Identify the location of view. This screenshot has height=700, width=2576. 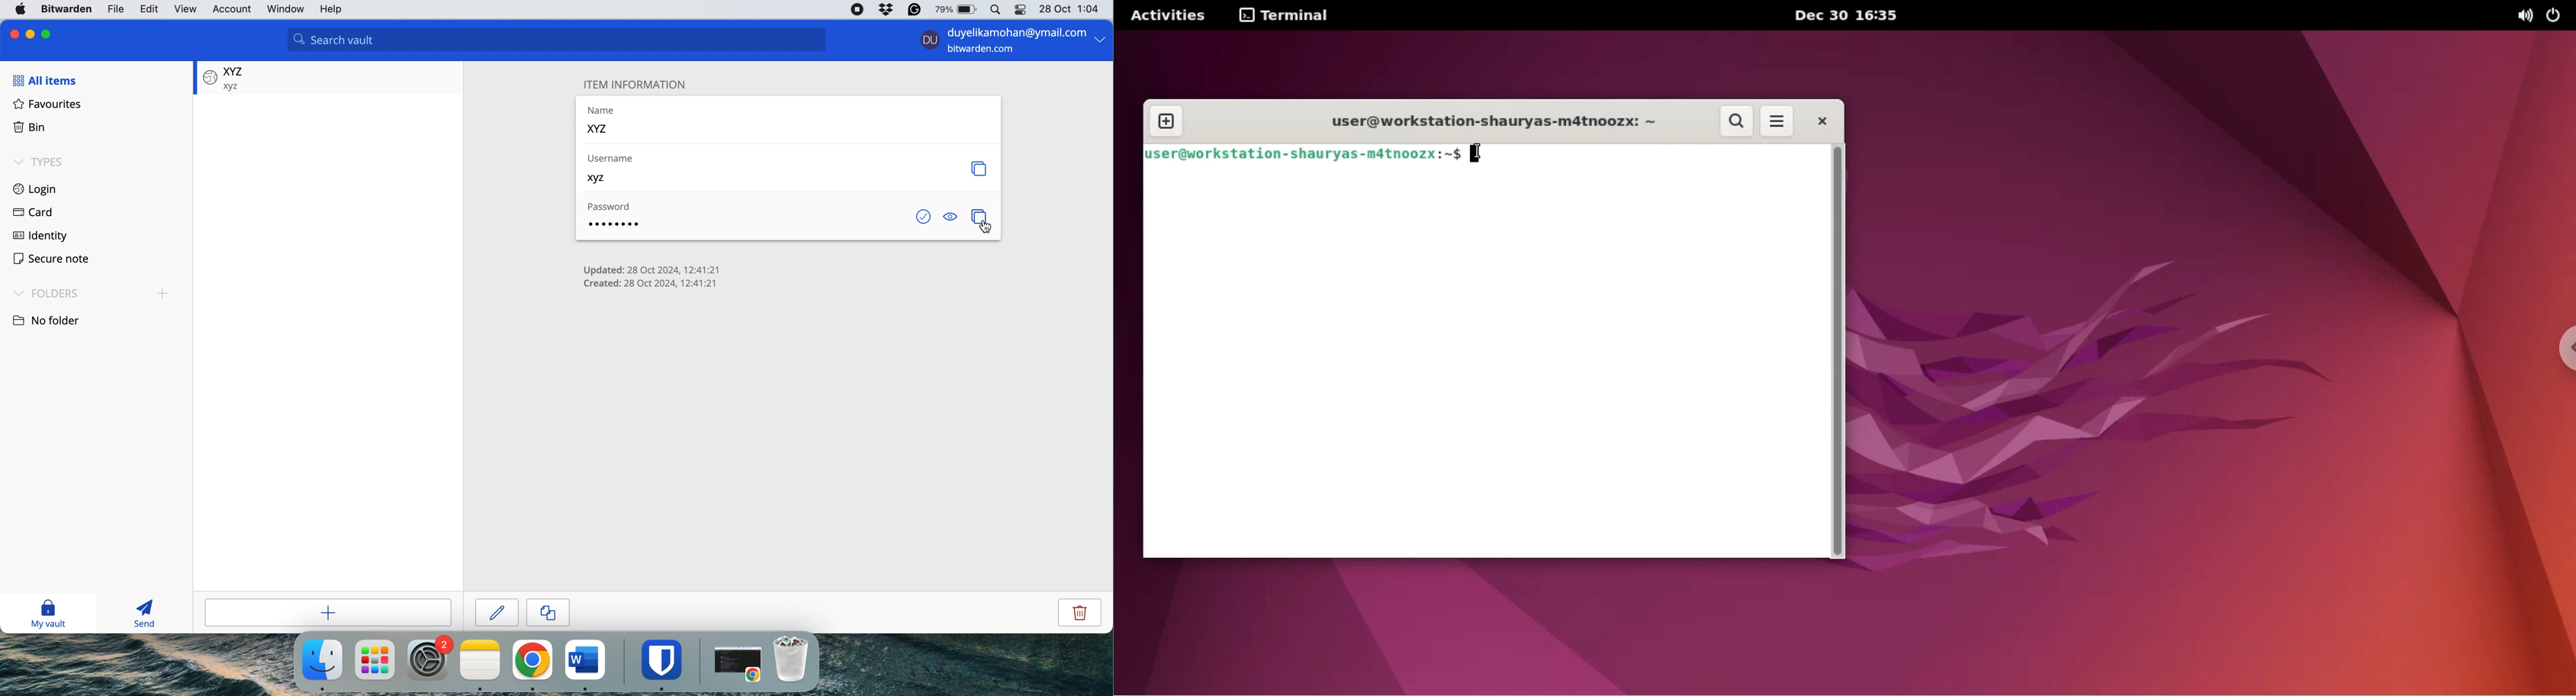
(186, 9).